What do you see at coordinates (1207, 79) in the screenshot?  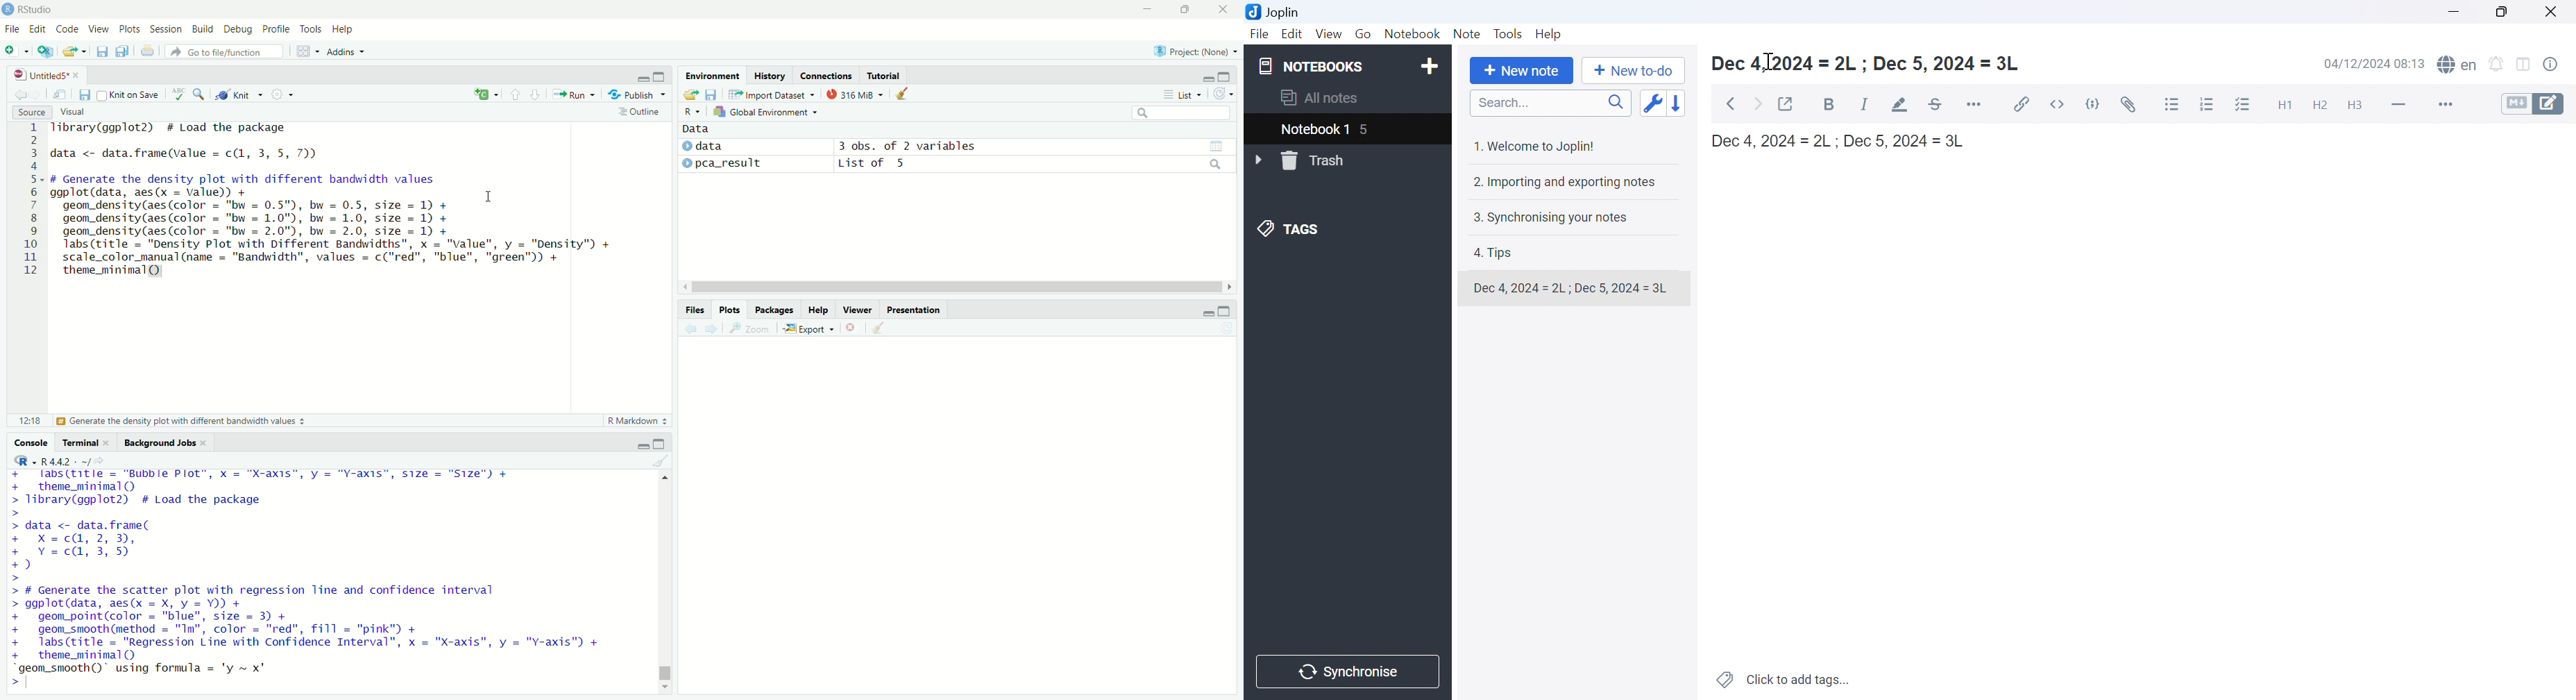 I see `minimize` at bounding box center [1207, 79].